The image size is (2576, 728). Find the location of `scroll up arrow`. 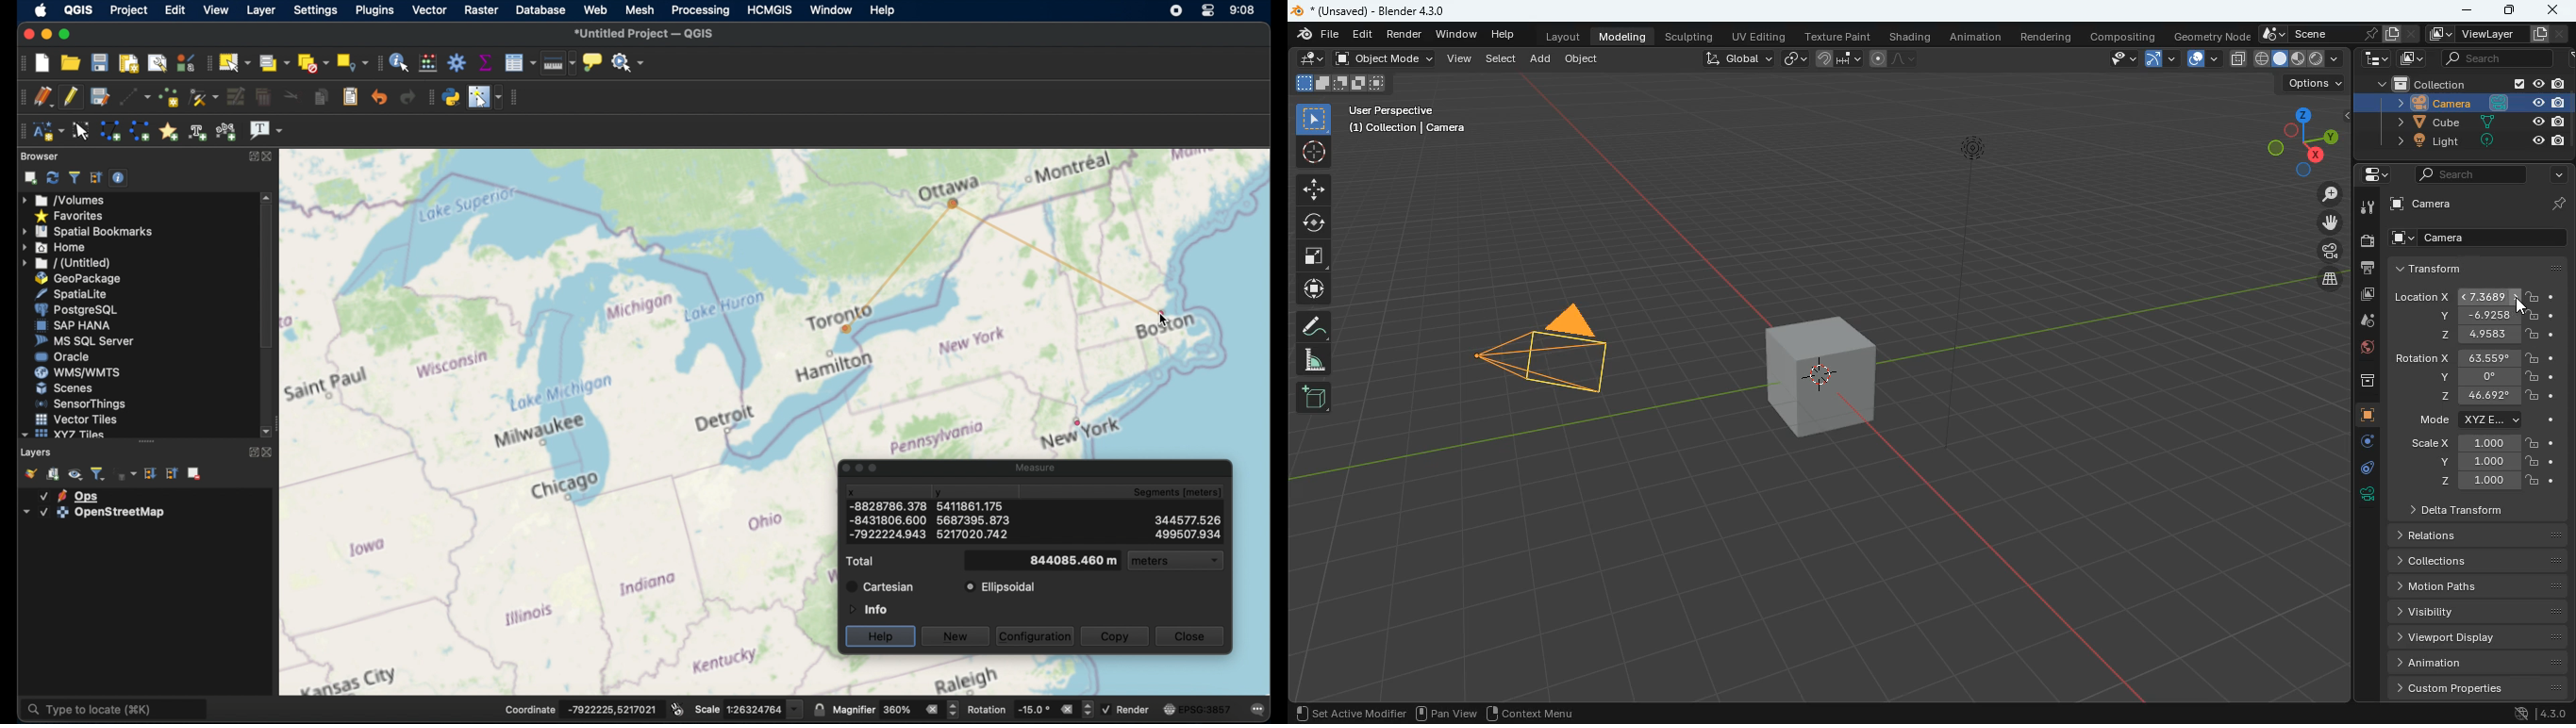

scroll up arrow is located at coordinates (267, 197).